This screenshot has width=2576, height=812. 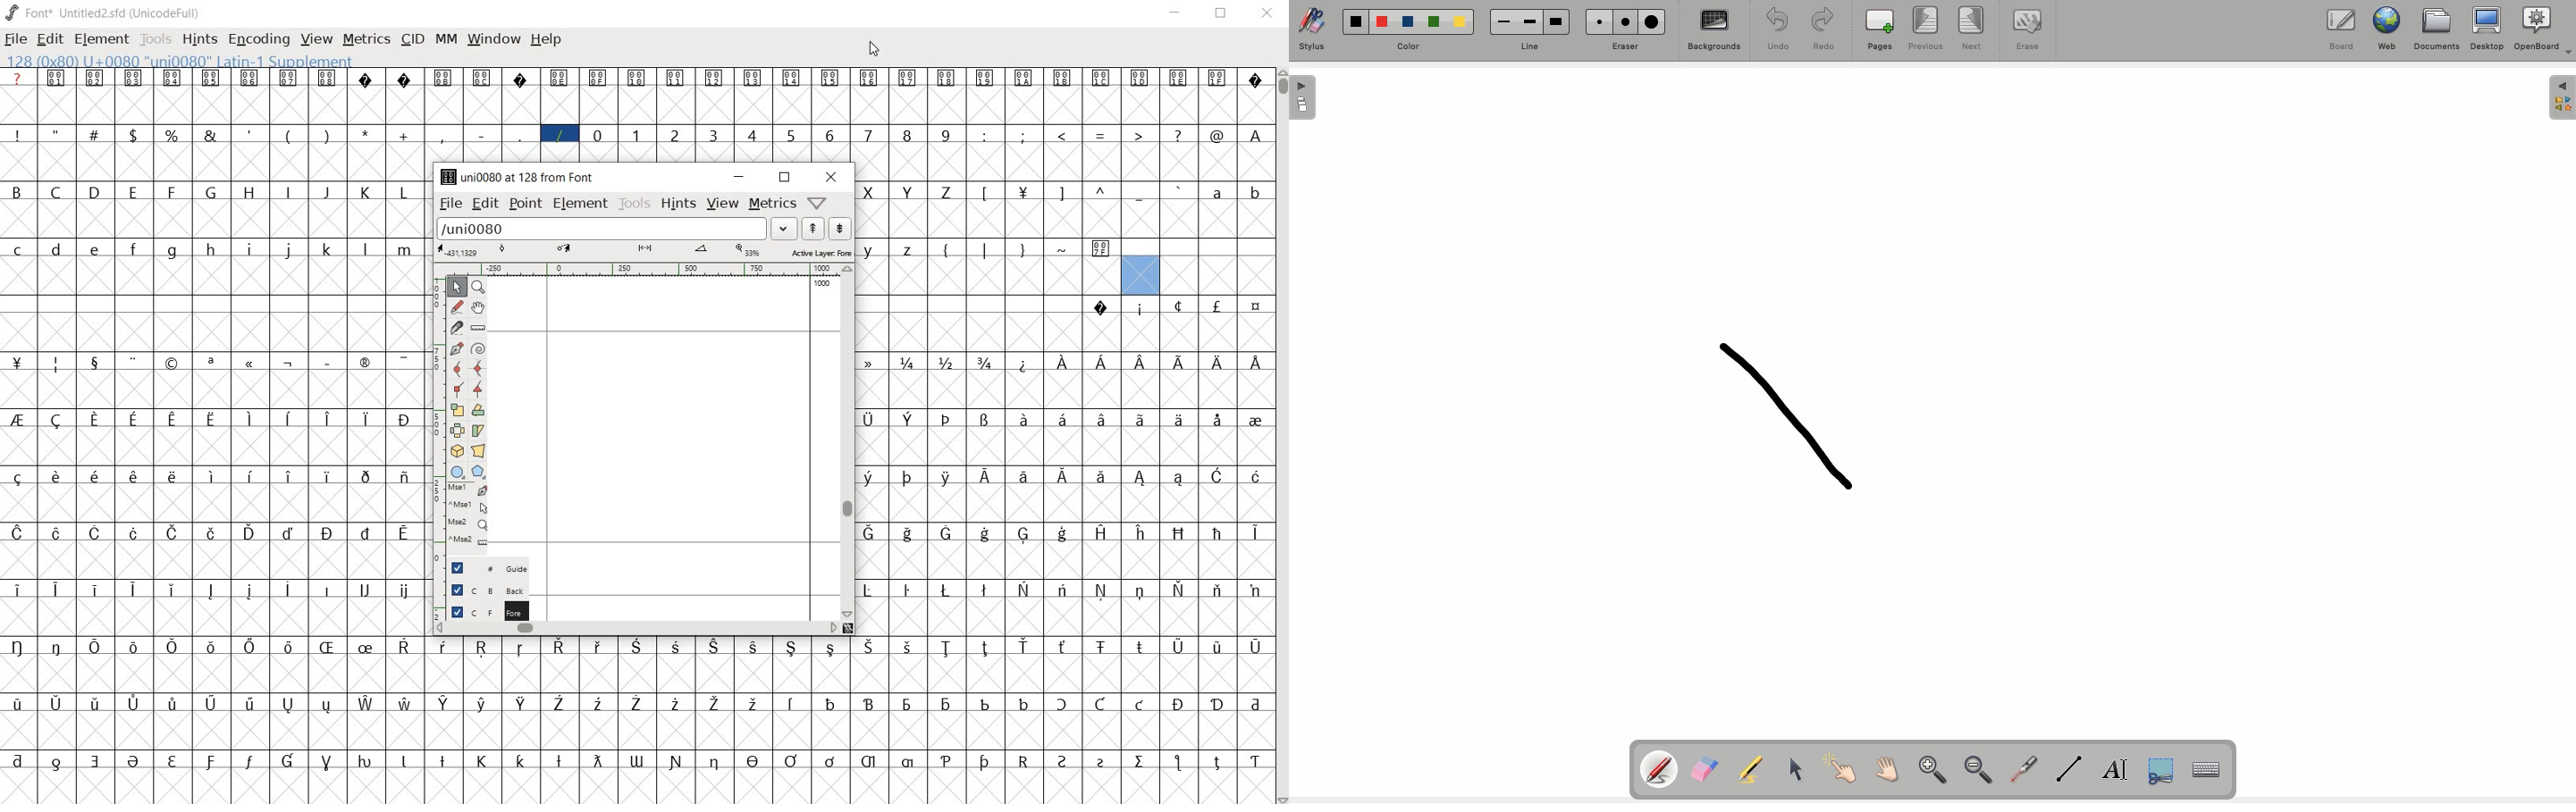 What do you see at coordinates (2025, 769) in the screenshot?
I see `Laser` at bounding box center [2025, 769].